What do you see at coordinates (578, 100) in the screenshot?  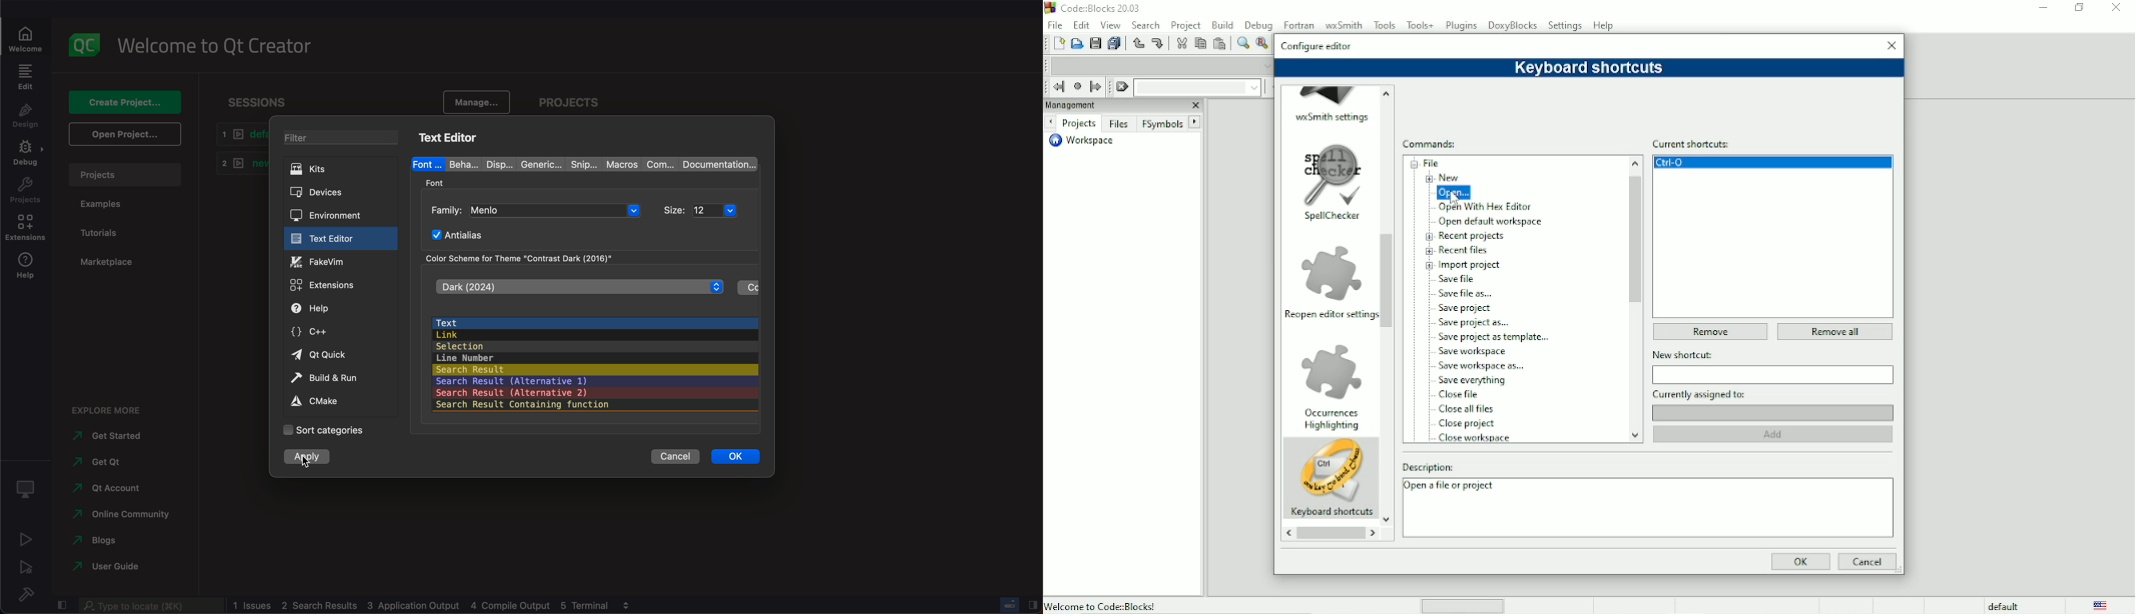 I see `project` at bounding box center [578, 100].